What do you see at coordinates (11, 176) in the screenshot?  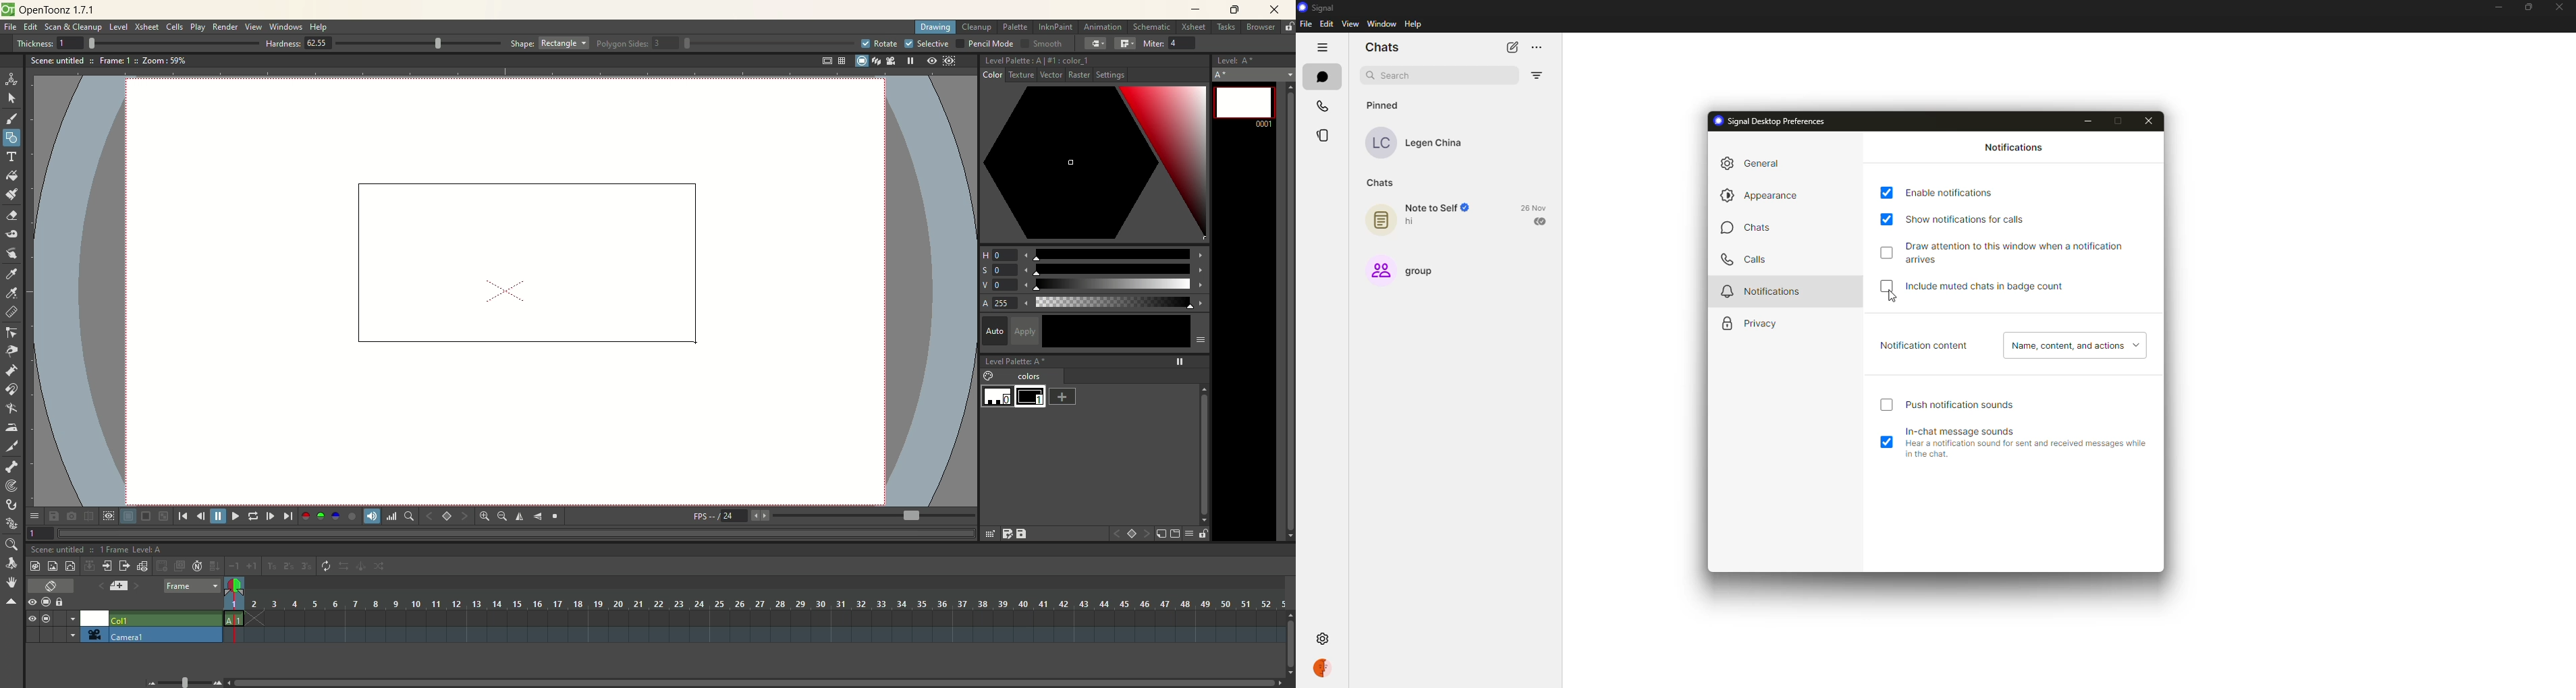 I see `fill tool` at bounding box center [11, 176].